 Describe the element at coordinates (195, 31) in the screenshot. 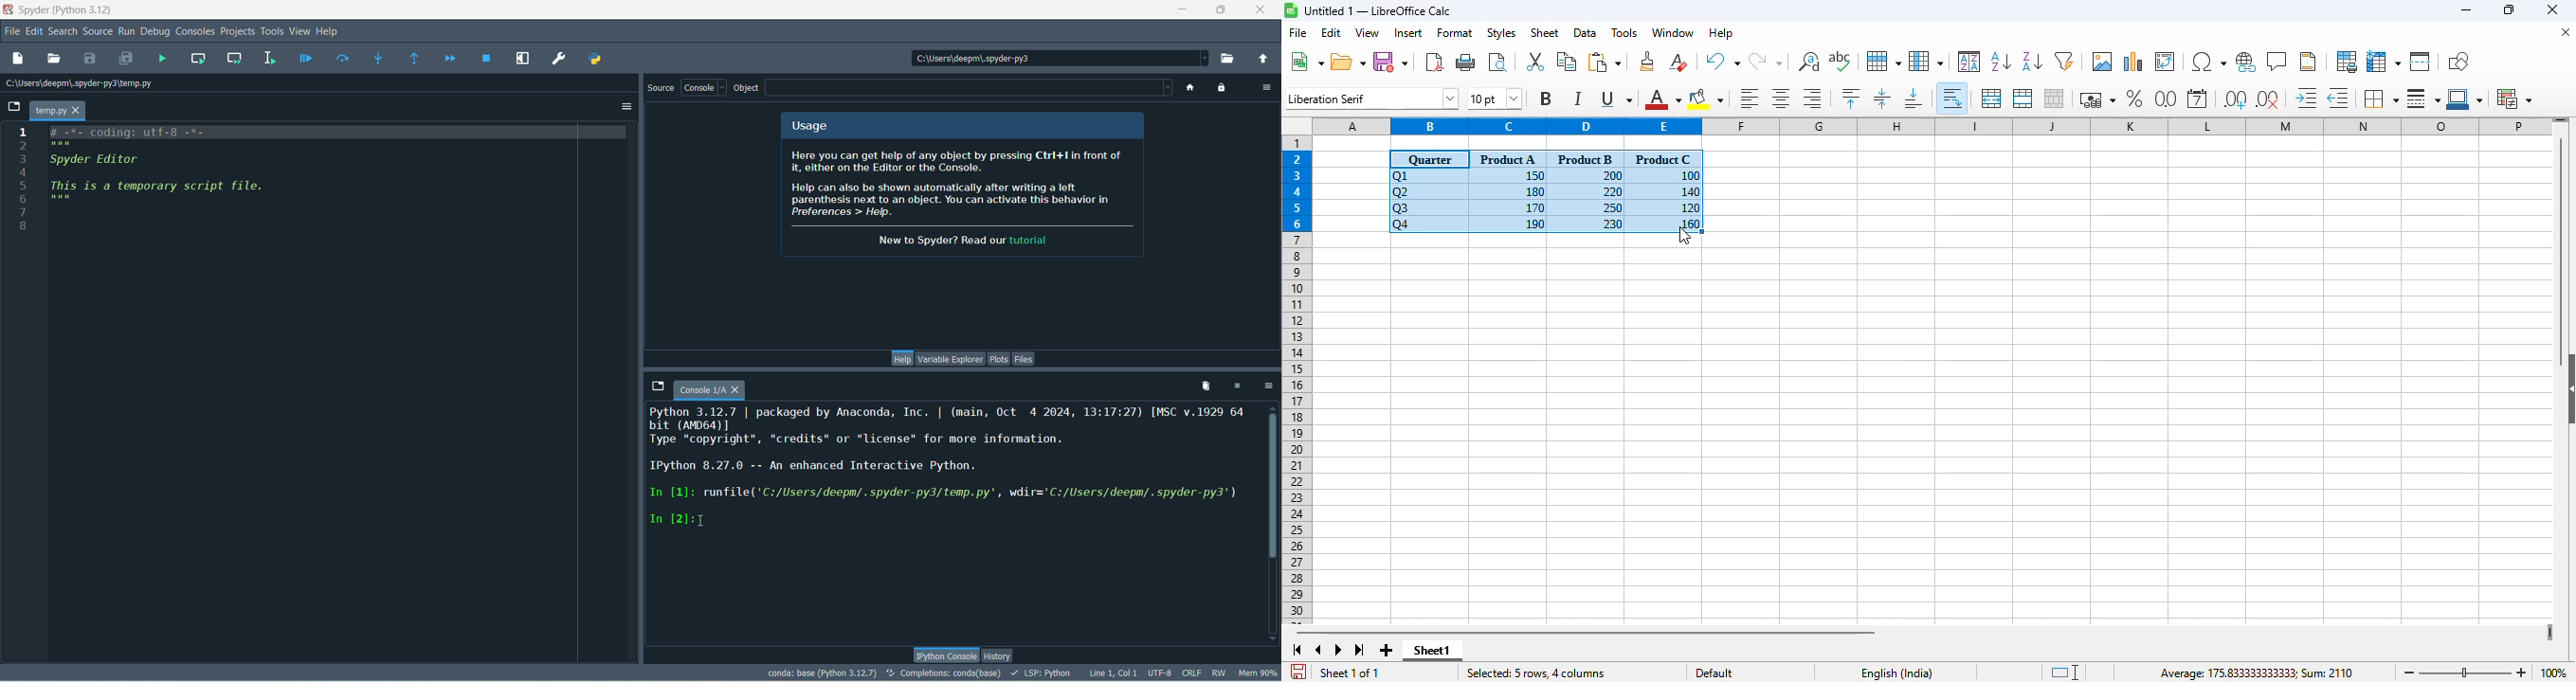

I see `consoles` at that location.